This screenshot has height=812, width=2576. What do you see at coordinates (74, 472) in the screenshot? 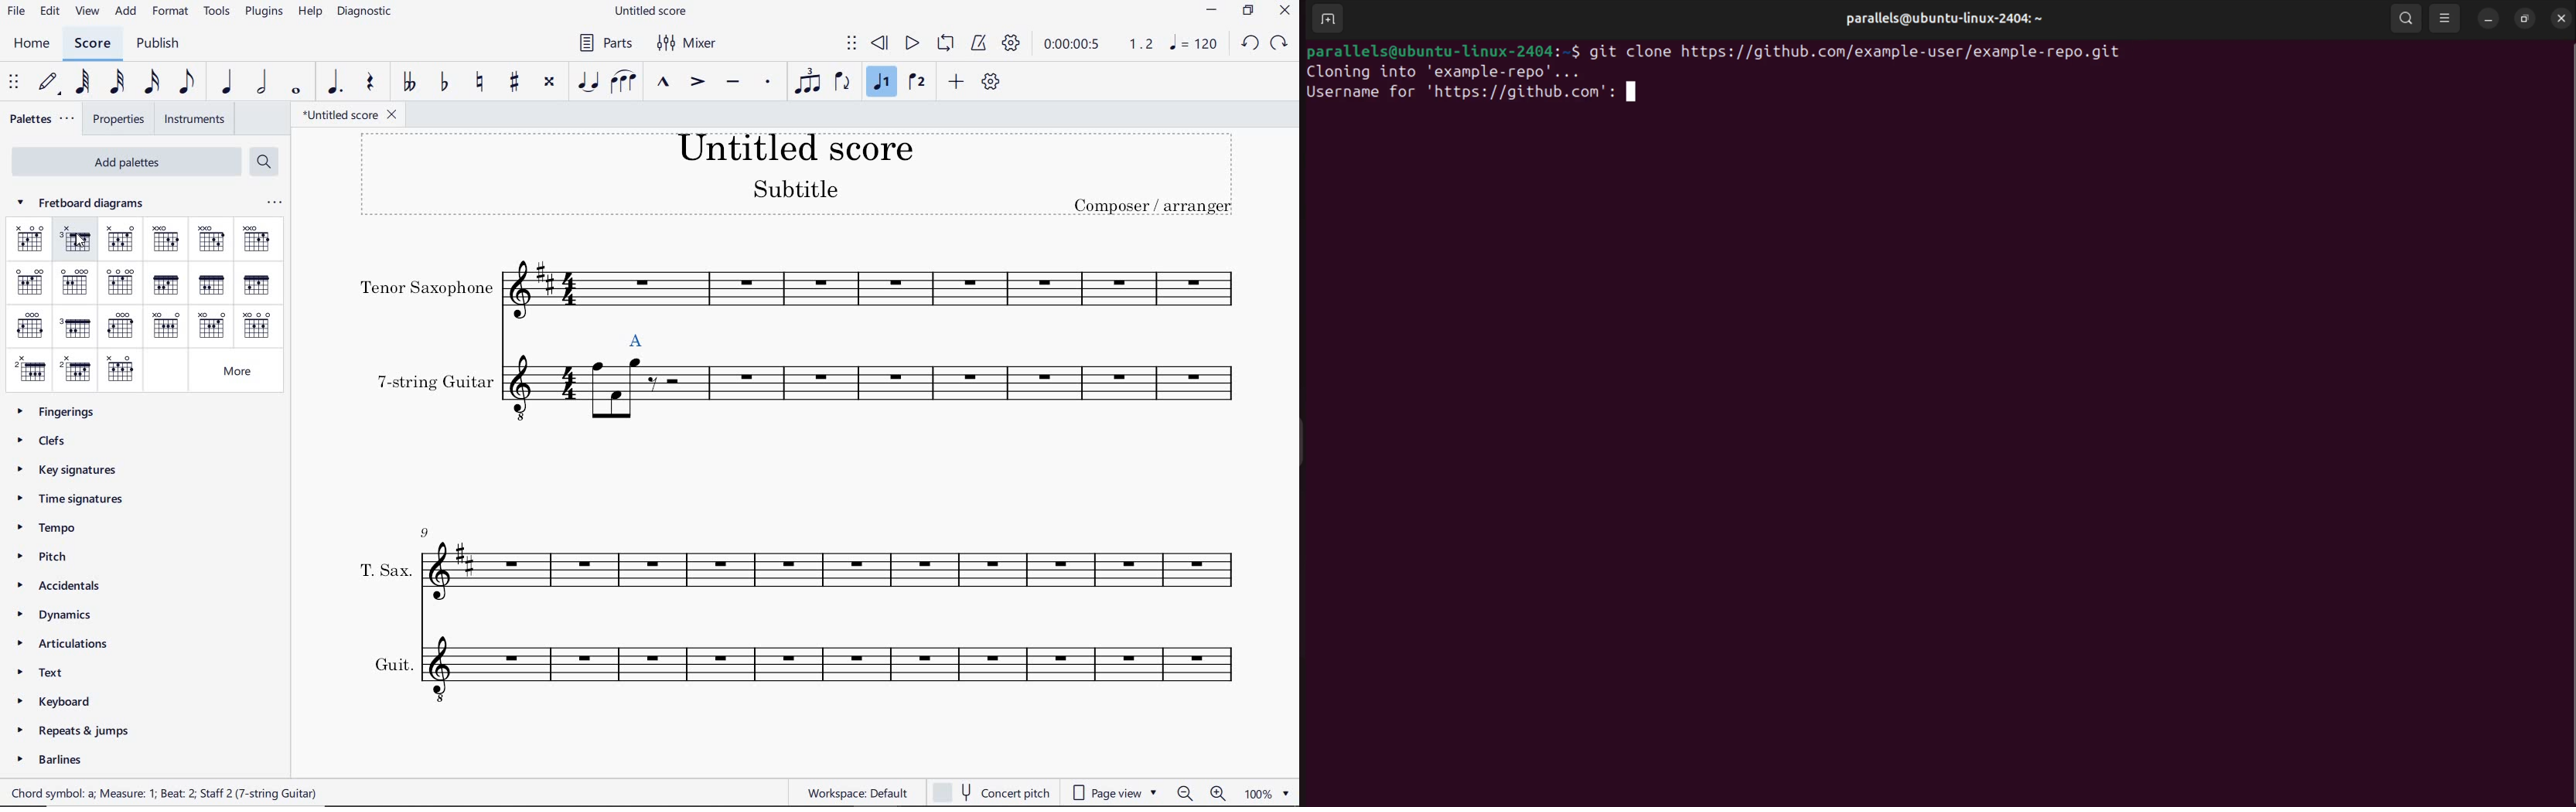
I see `KEY SIGNATURES` at bounding box center [74, 472].